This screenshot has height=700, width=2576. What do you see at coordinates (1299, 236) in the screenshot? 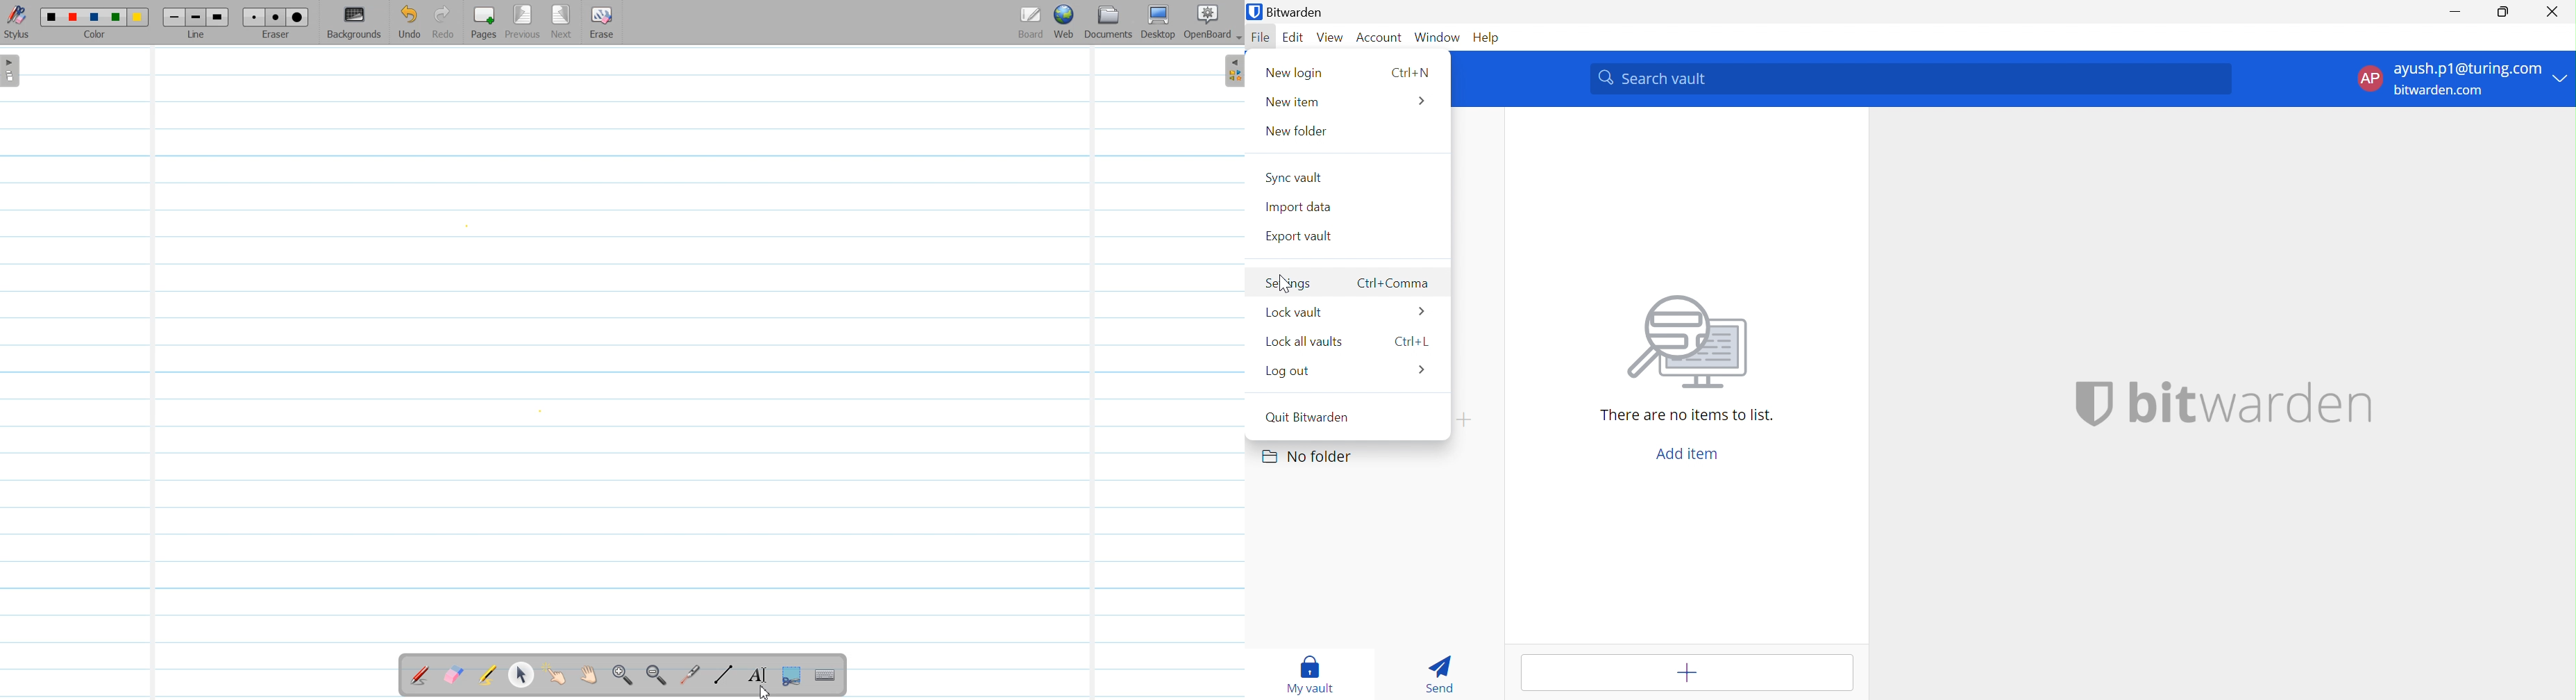
I see `Export vault` at bounding box center [1299, 236].